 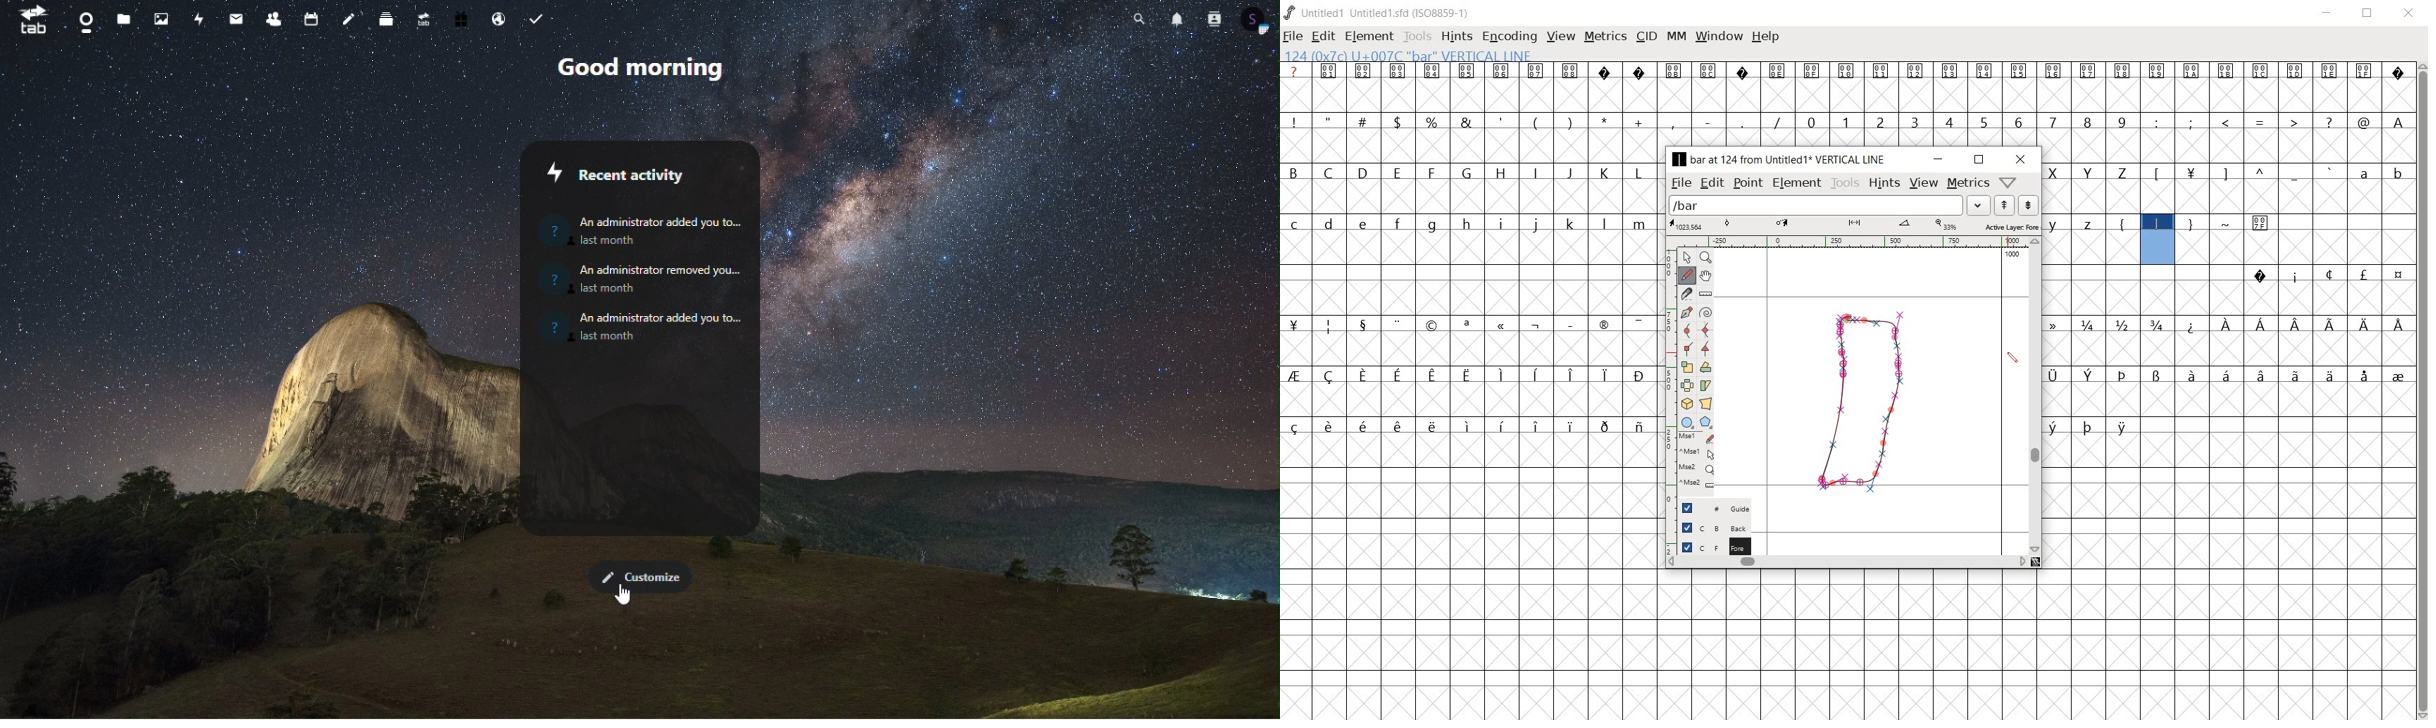 I want to click on good morning, so click(x=644, y=67).